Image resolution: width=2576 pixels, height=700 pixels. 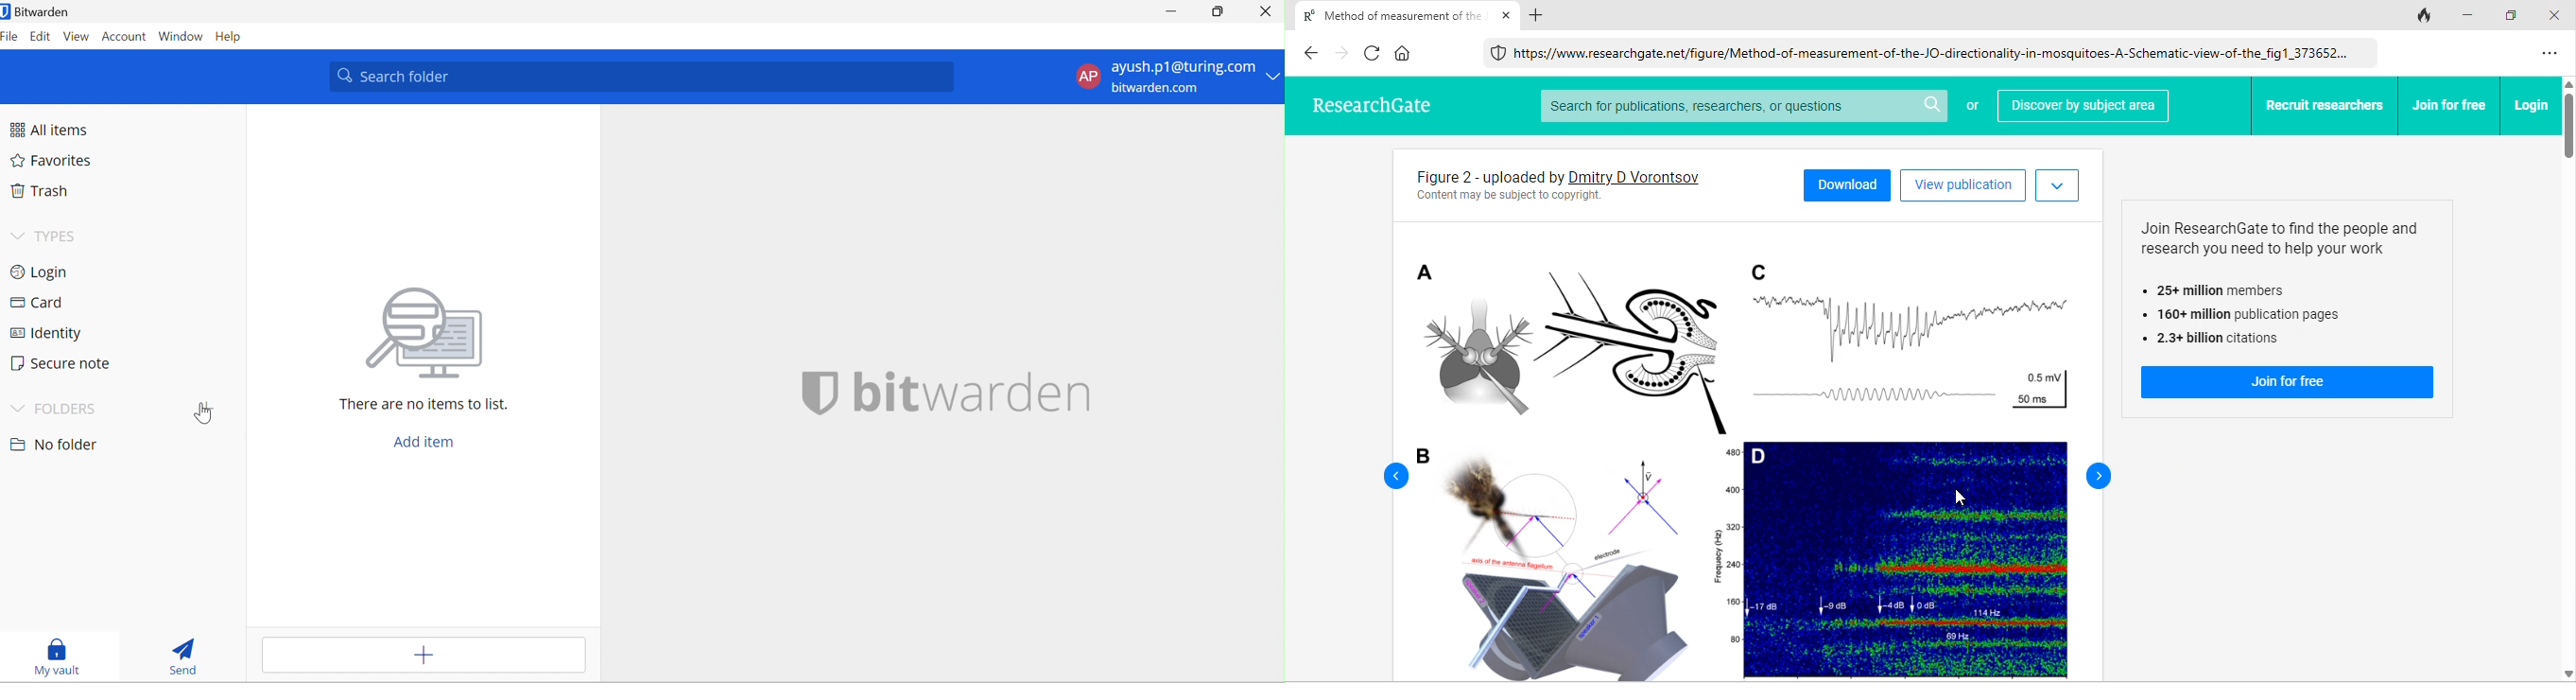 What do you see at coordinates (428, 406) in the screenshot?
I see `There are no items to this list.` at bounding box center [428, 406].